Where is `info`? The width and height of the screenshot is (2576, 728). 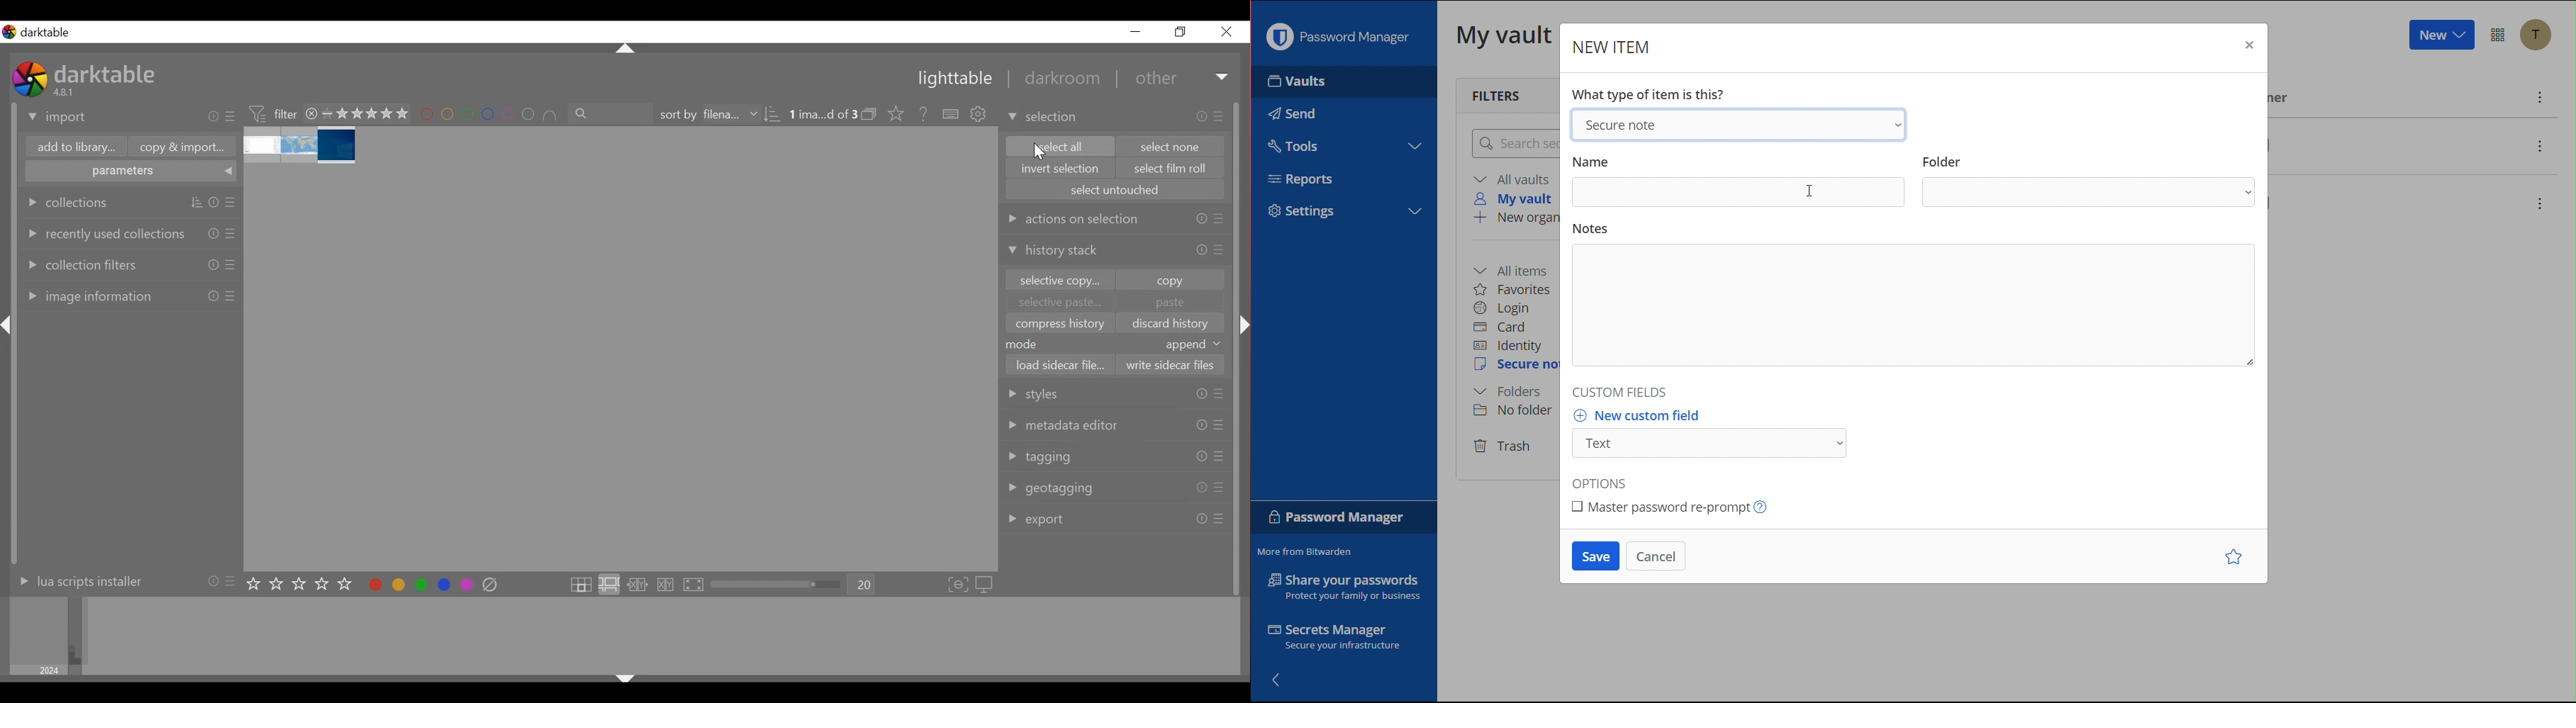 info is located at coordinates (214, 232).